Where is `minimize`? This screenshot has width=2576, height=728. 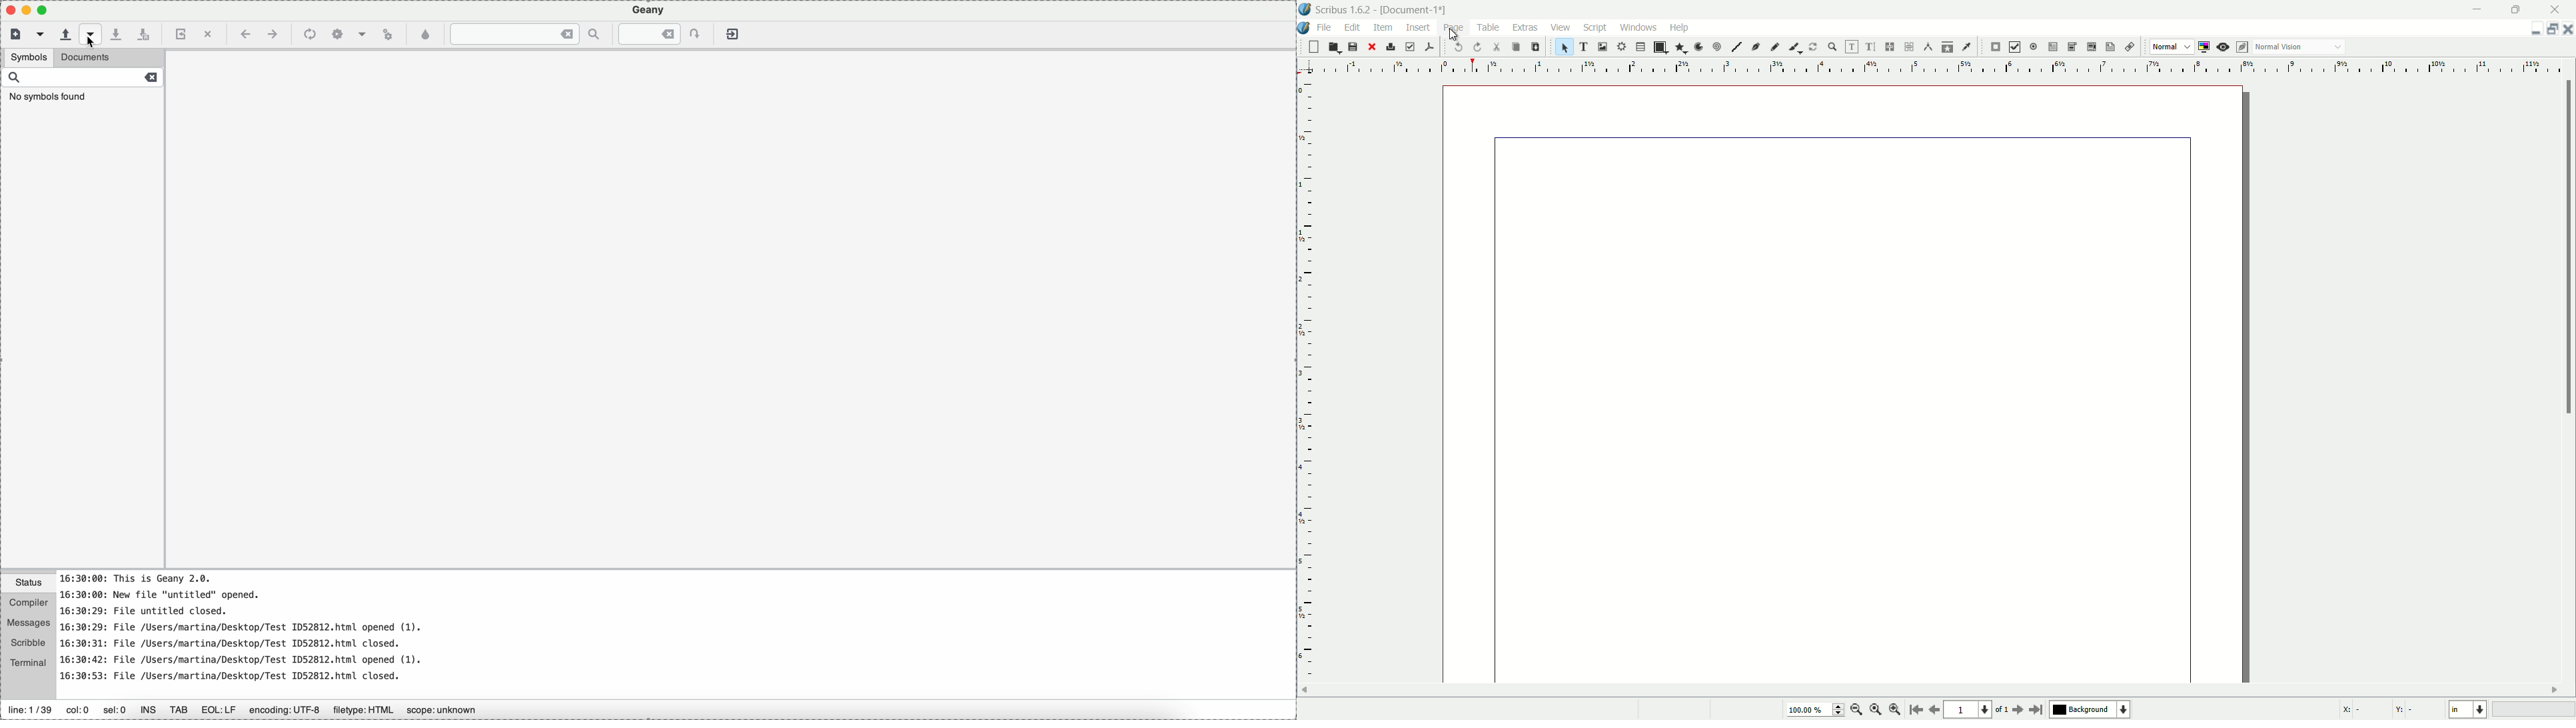
minimize is located at coordinates (2478, 9).